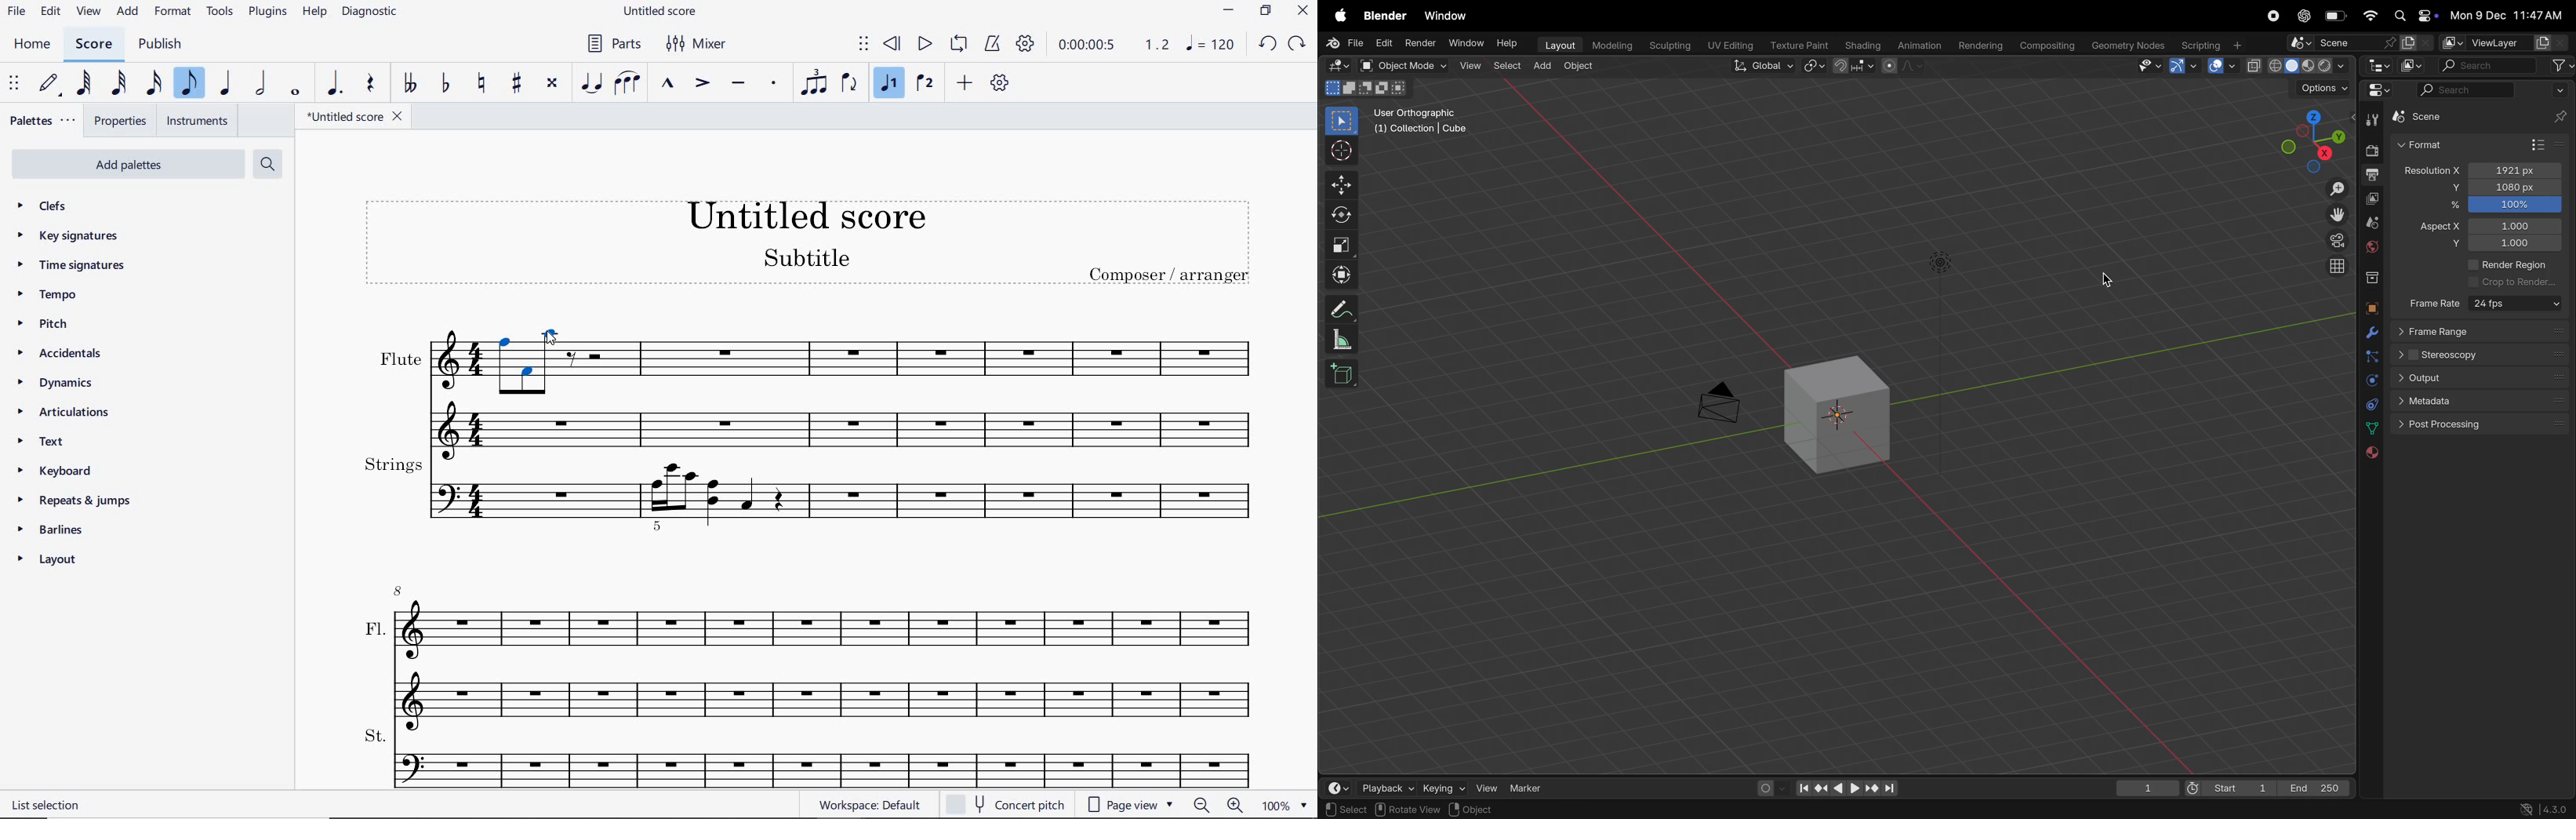 This screenshot has height=840, width=2576. I want to click on CUSTOMIZE TOOLBAR, so click(1002, 83).